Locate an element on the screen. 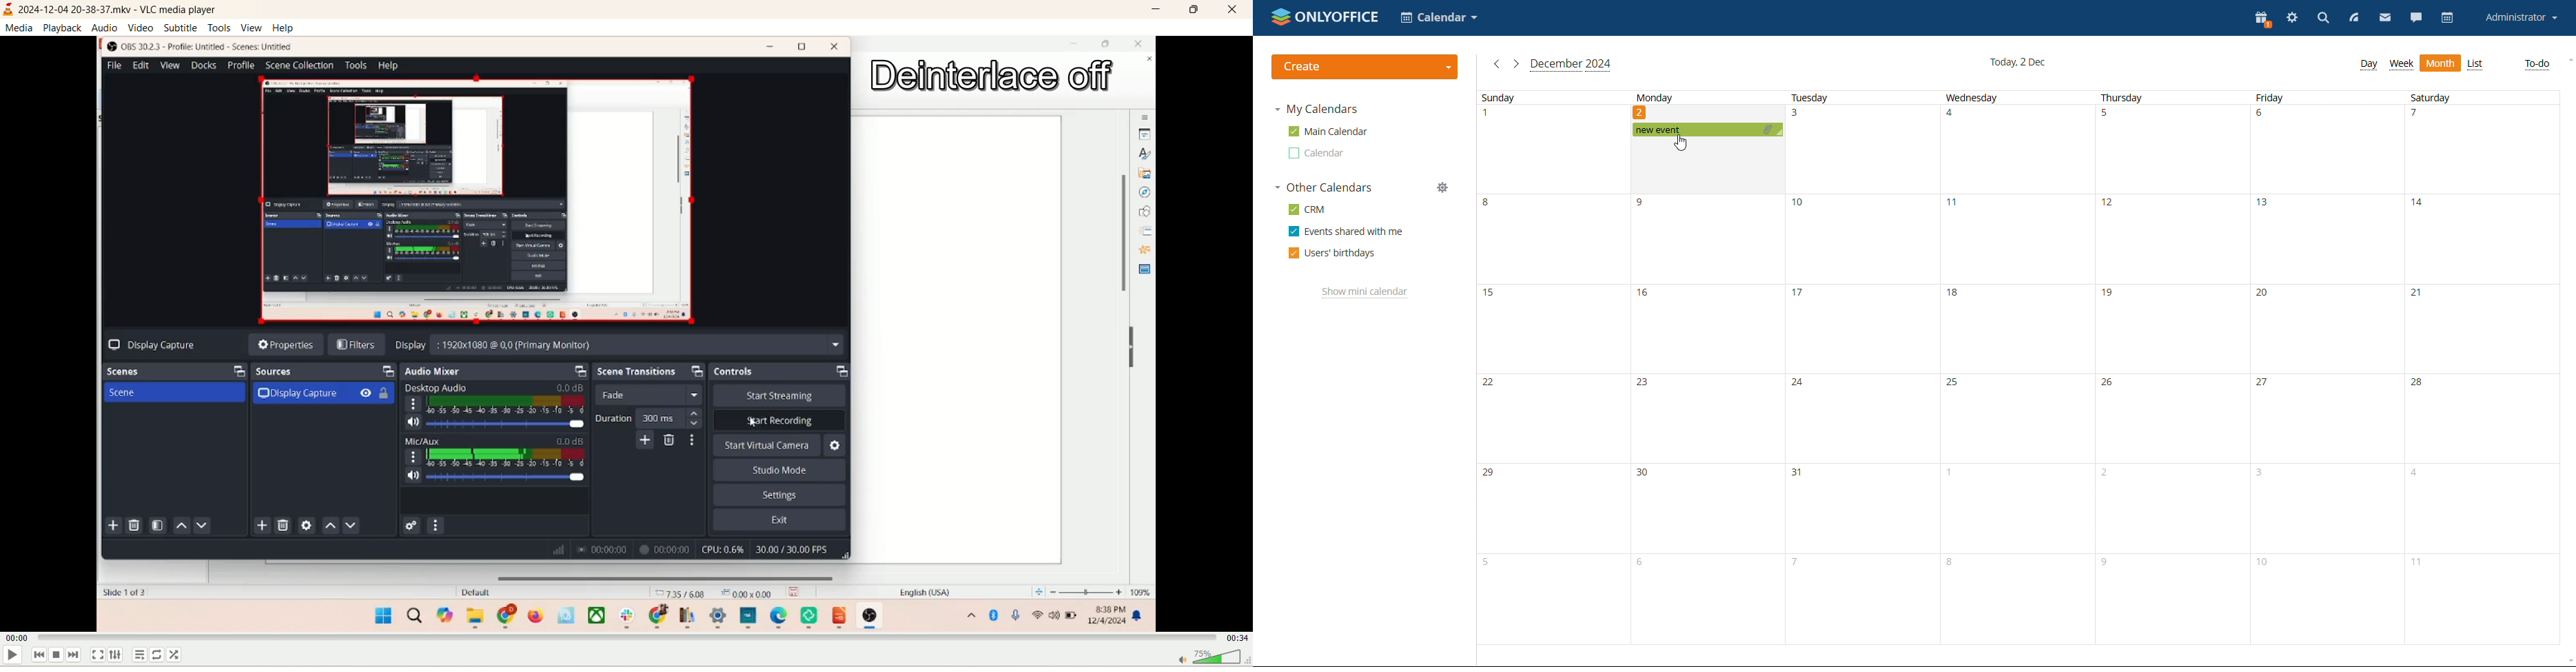 The height and width of the screenshot is (672, 2576). settings is located at coordinates (2292, 19).